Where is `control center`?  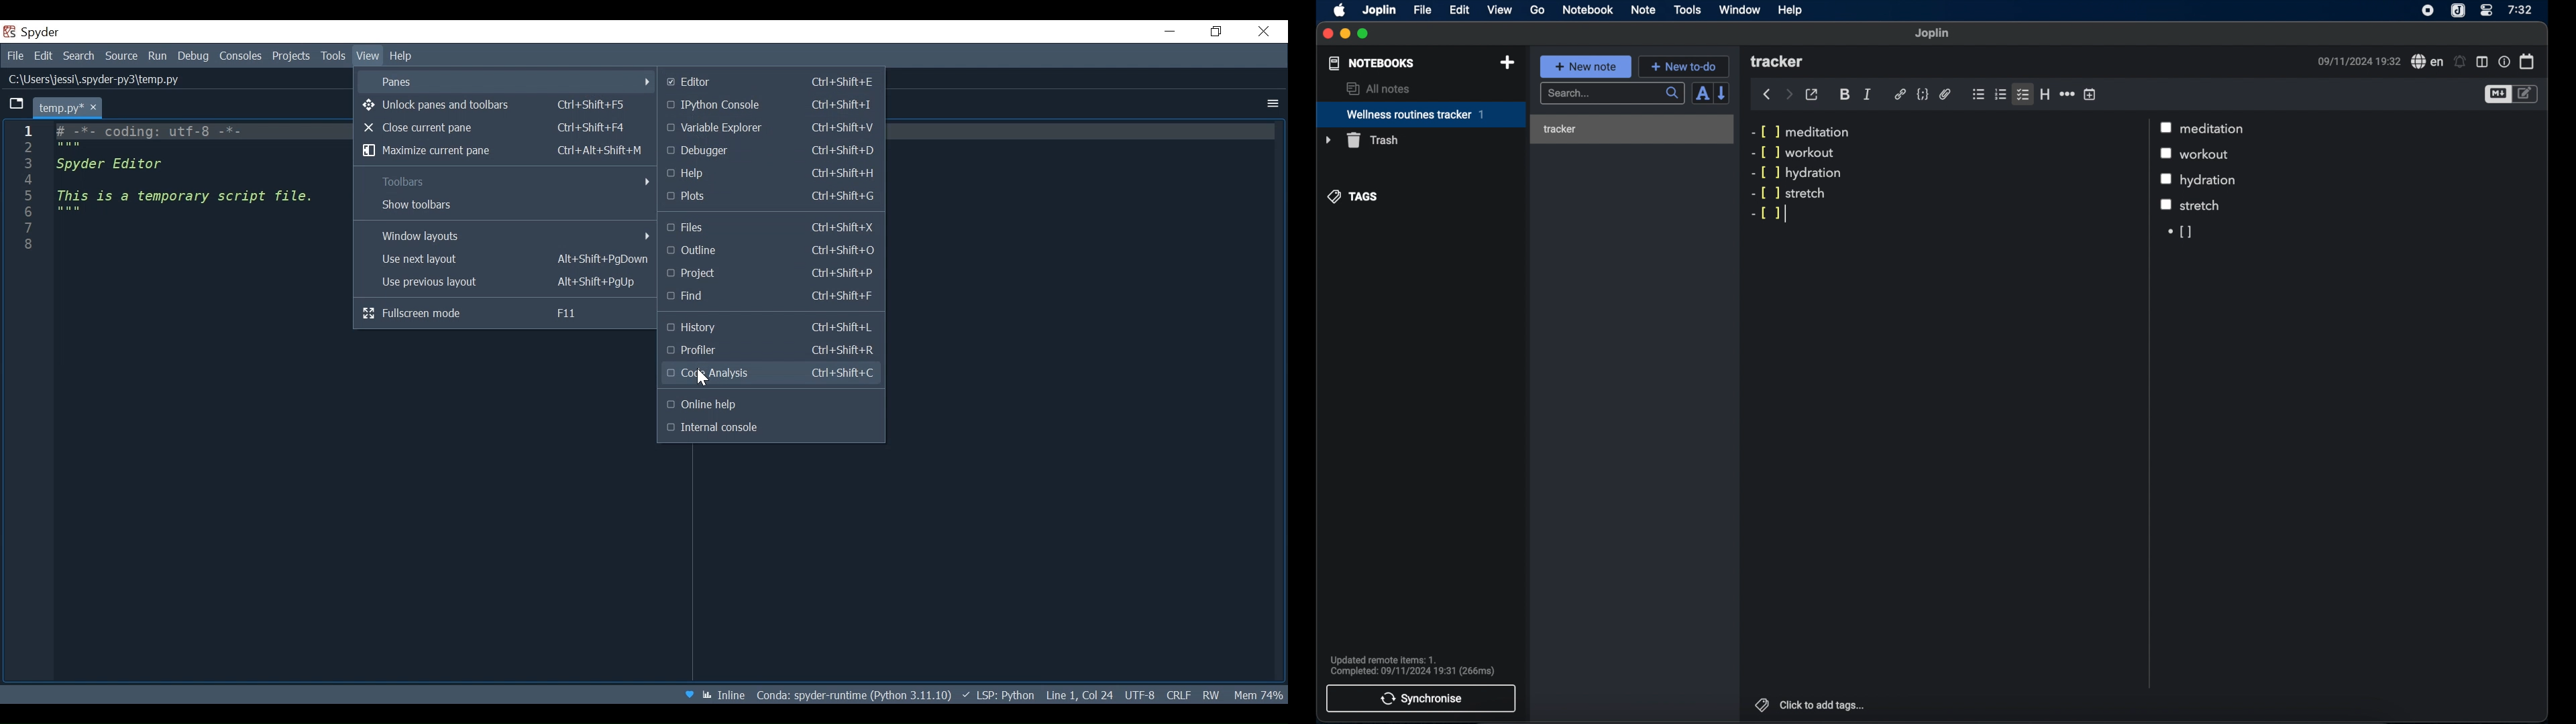 control center is located at coordinates (2487, 11).